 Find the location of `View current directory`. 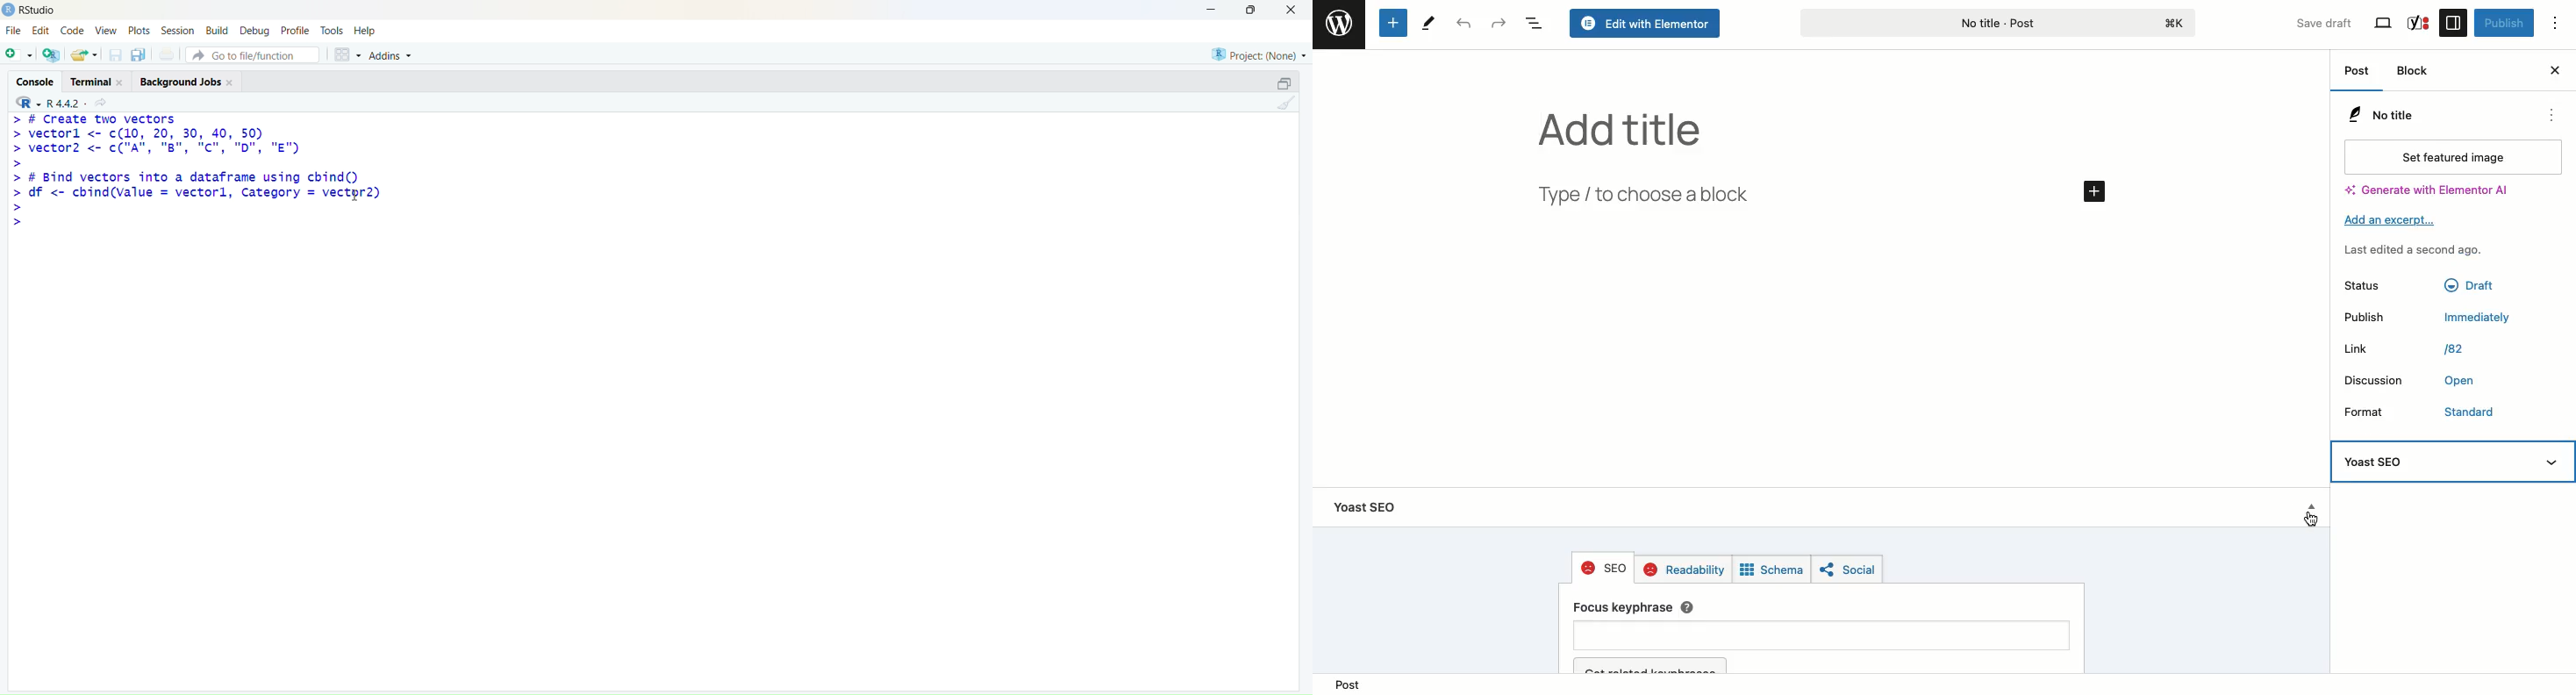

View current directory is located at coordinates (103, 103).